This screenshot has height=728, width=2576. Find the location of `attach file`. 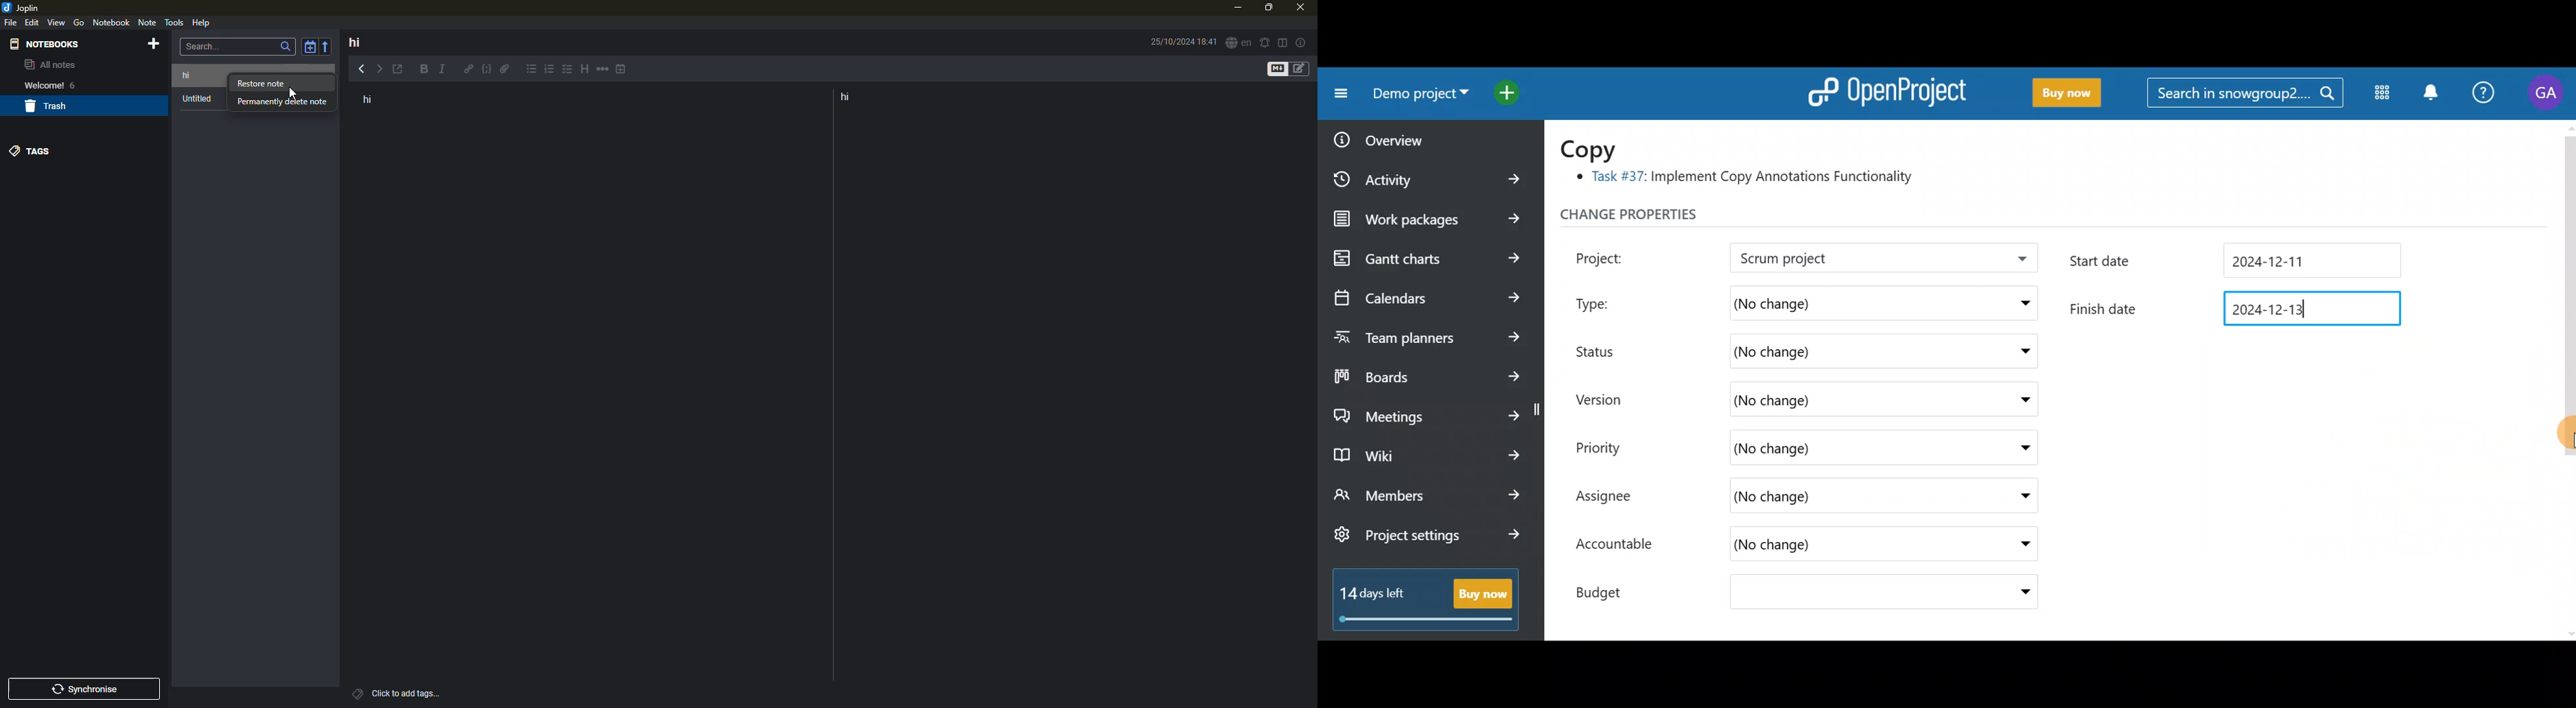

attach file is located at coordinates (506, 71).